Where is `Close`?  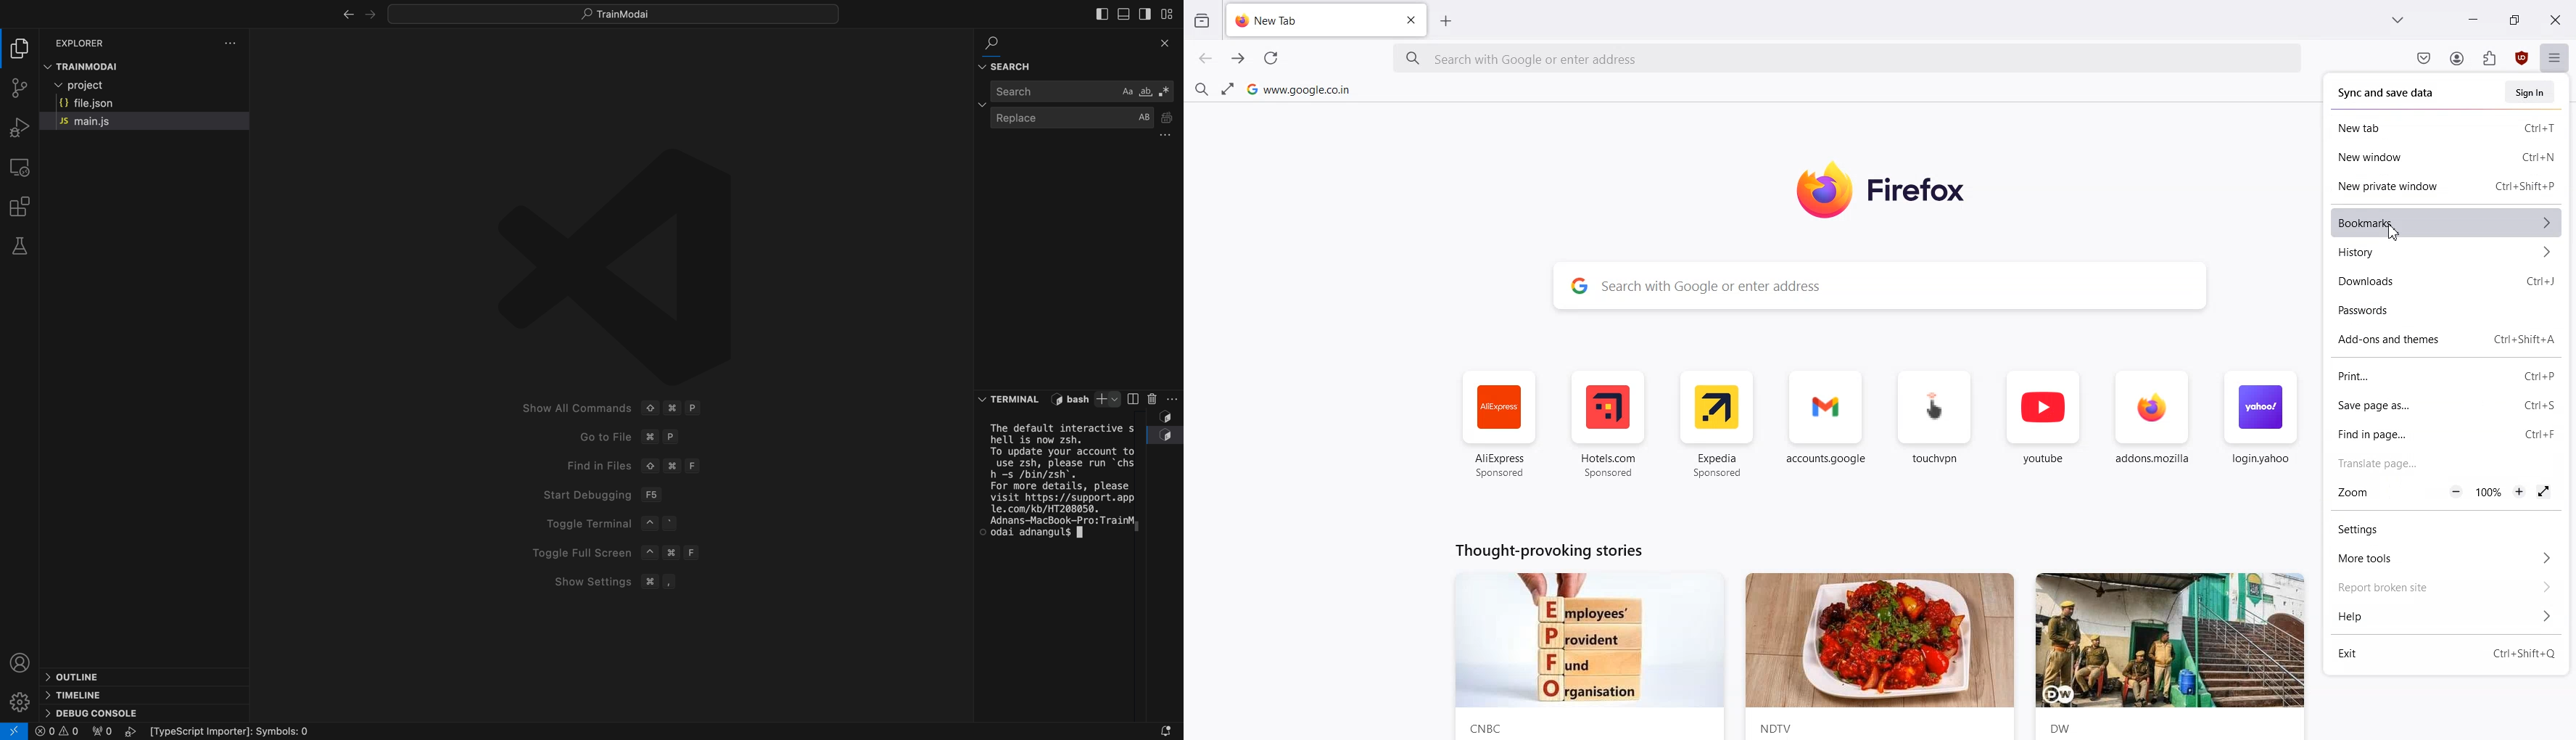
Close is located at coordinates (1167, 45).